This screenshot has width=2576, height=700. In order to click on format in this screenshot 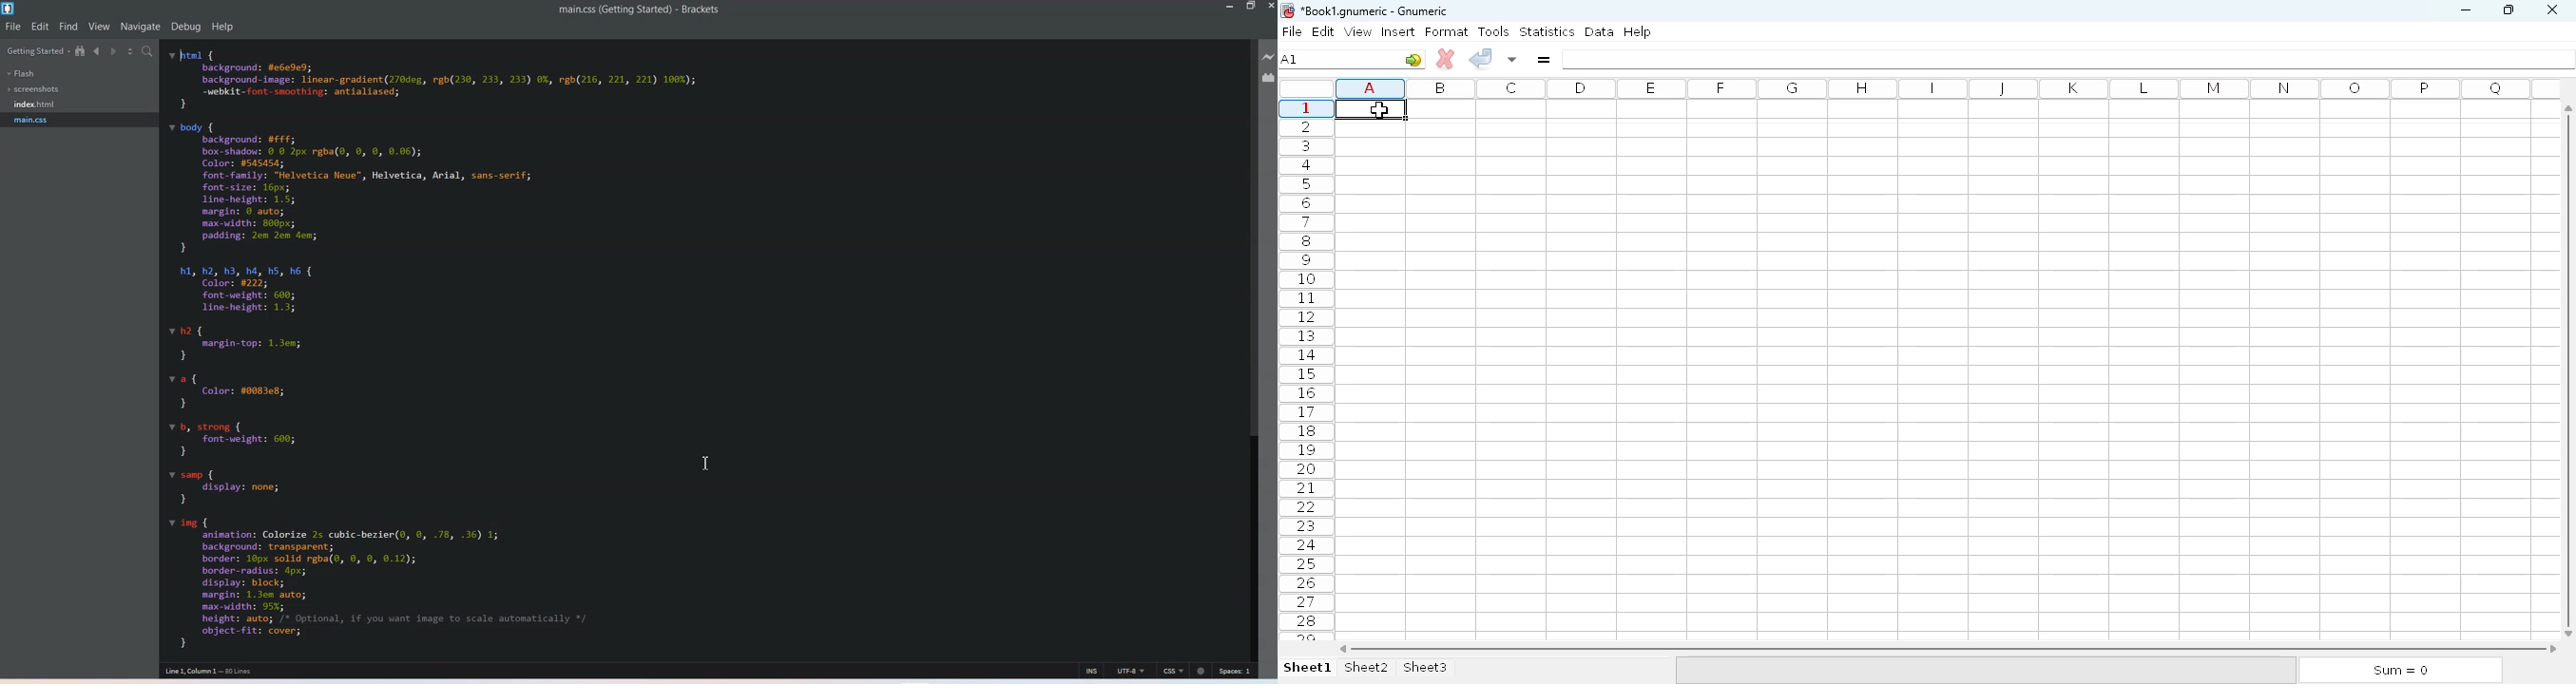, I will do `click(1447, 31)`.